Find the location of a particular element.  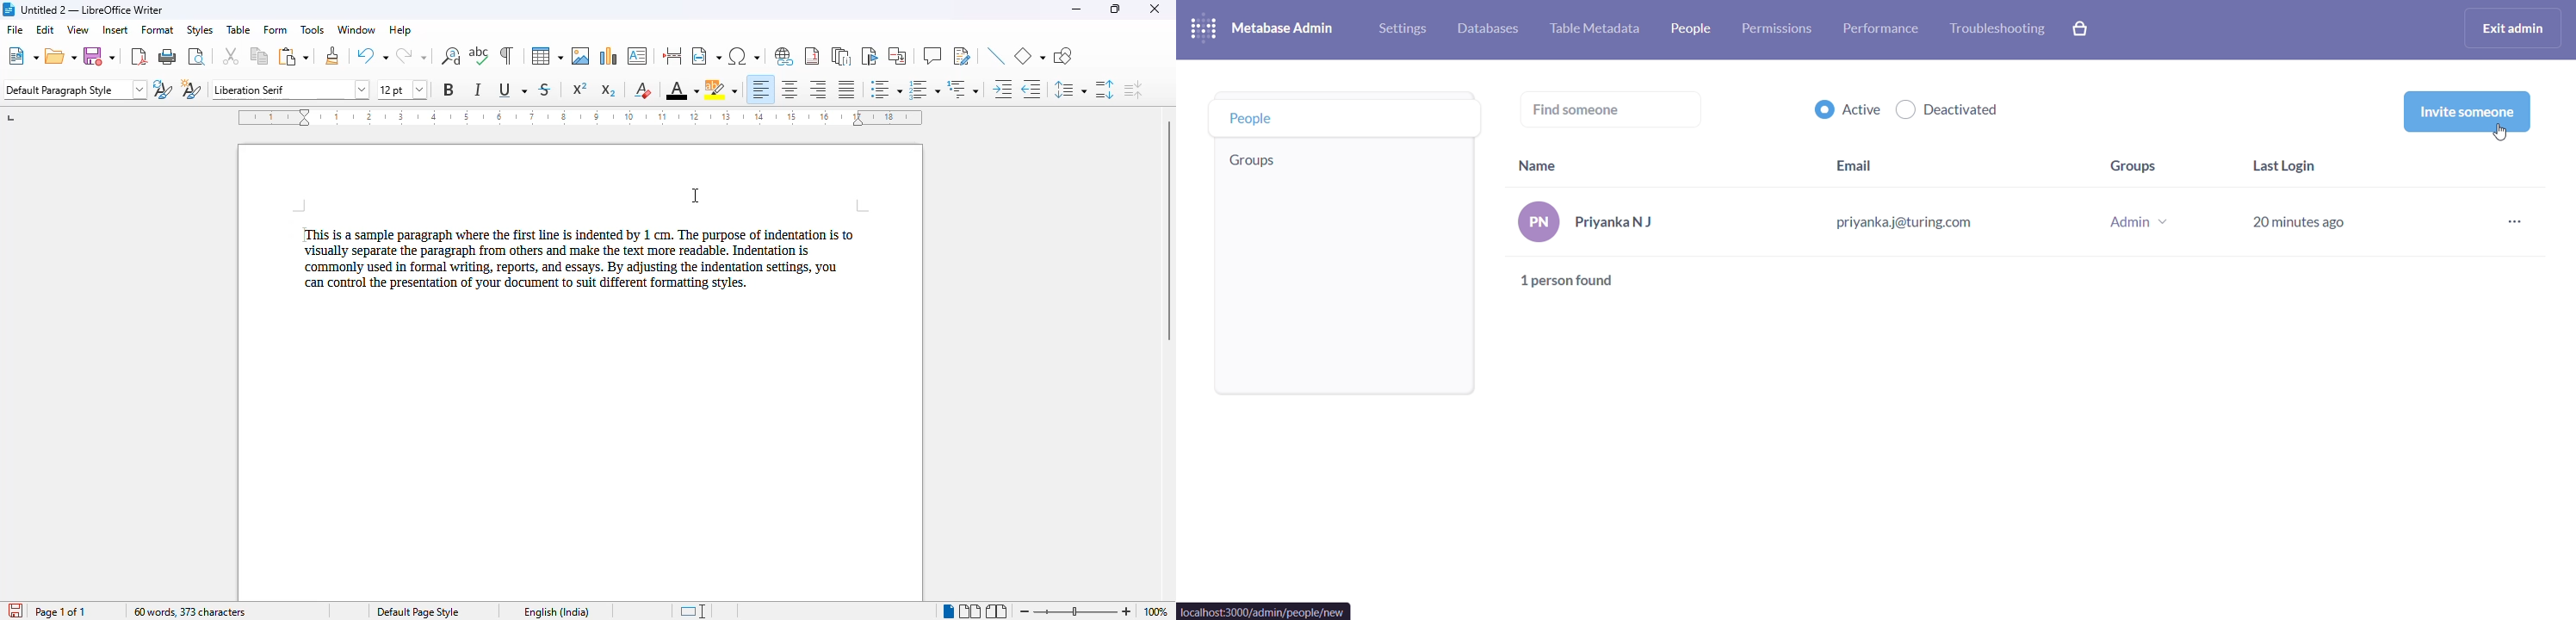

file is located at coordinates (14, 28).